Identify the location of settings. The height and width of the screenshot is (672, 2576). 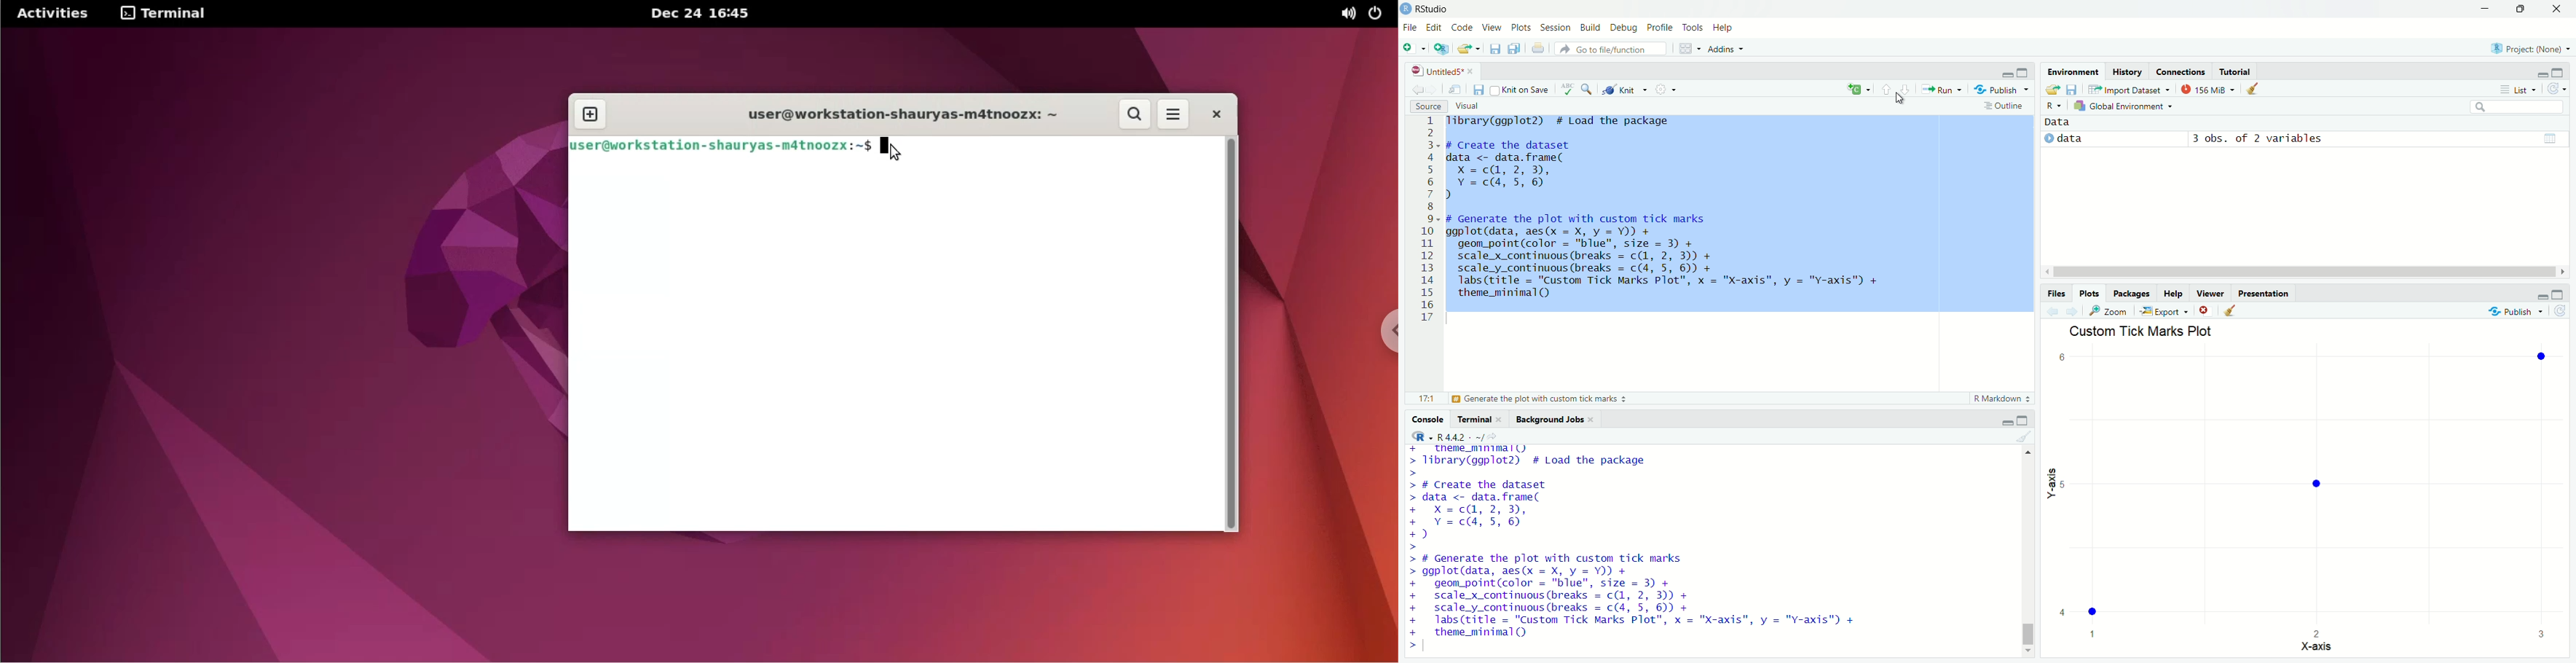
(1668, 90).